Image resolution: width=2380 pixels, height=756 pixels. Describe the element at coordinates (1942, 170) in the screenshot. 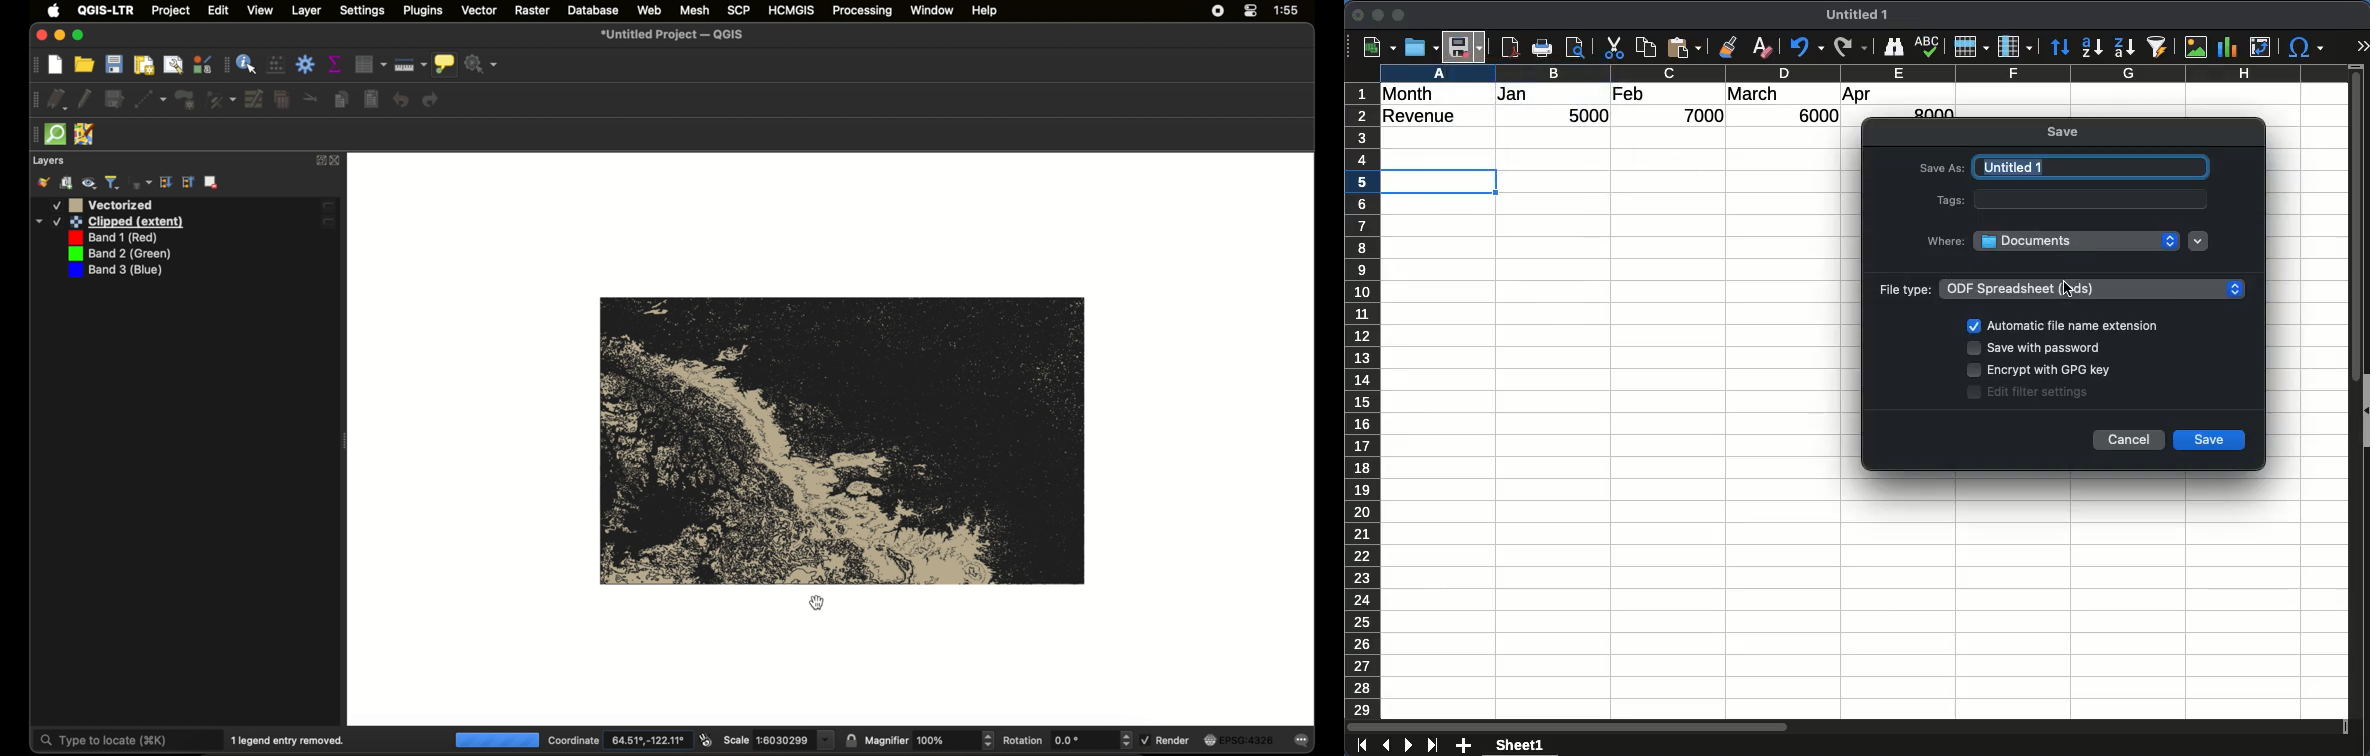

I see `save as` at that location.